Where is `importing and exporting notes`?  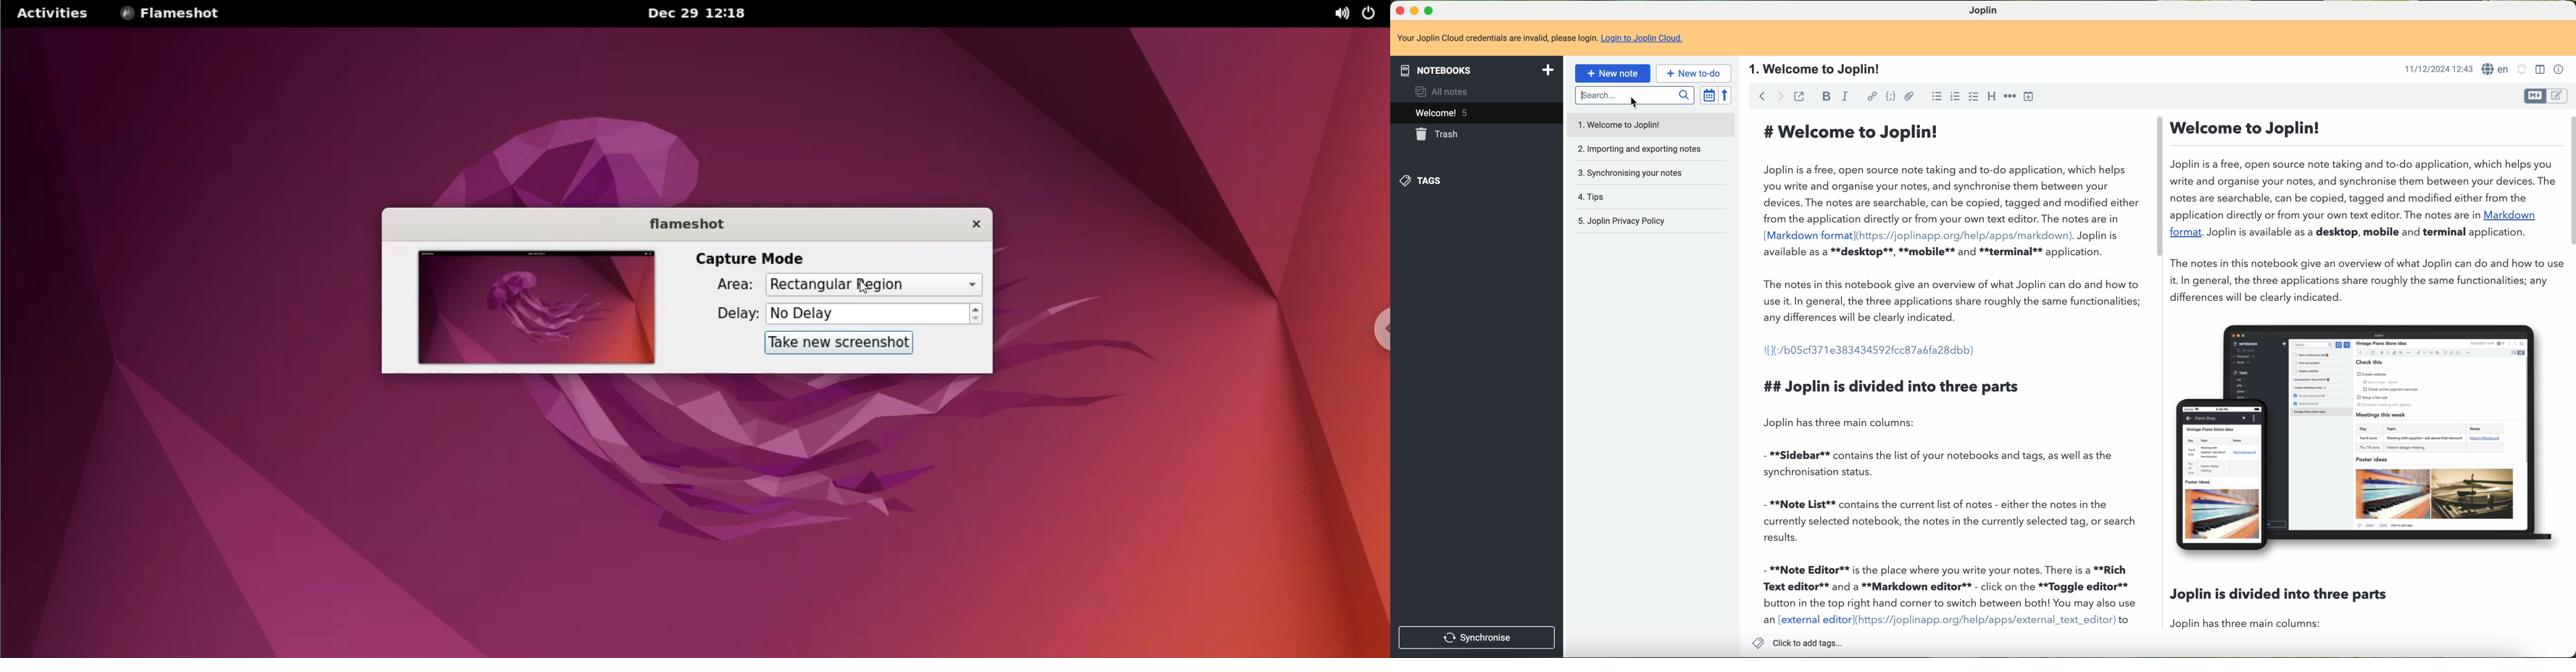
importing and exporting notes is located at coordinates (1650, 149).